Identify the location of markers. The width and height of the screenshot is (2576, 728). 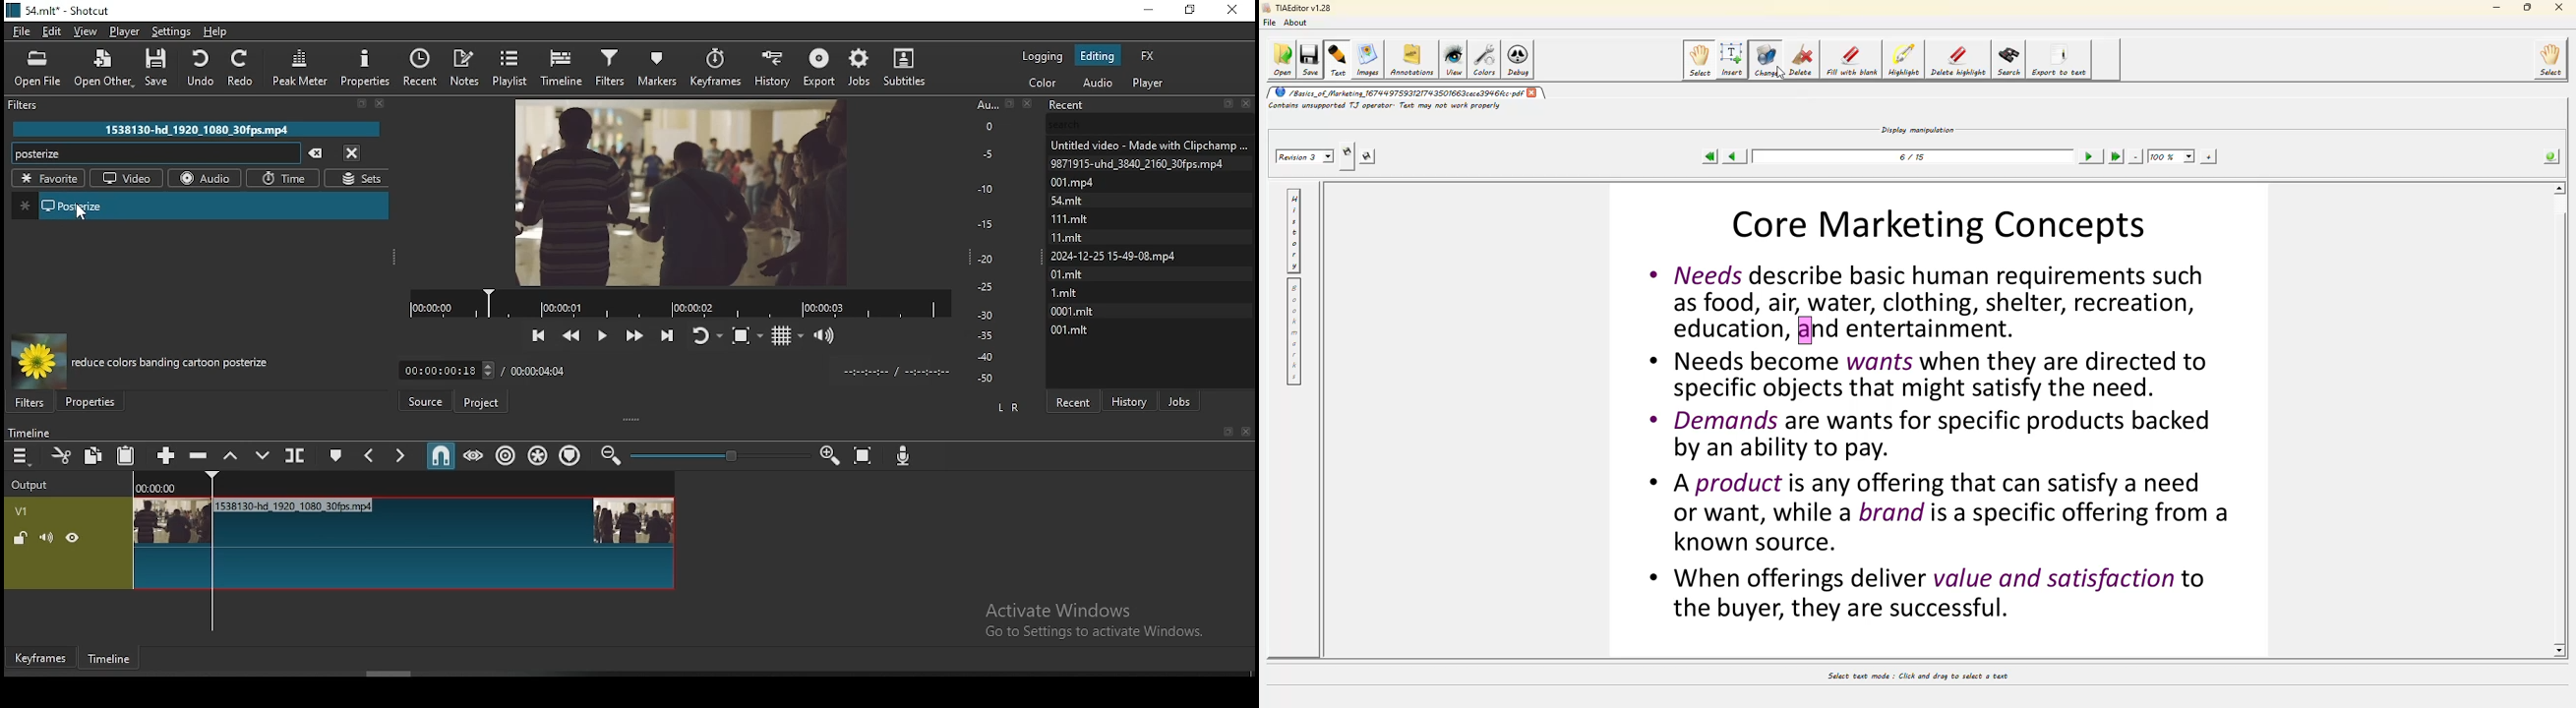
(658, 68).